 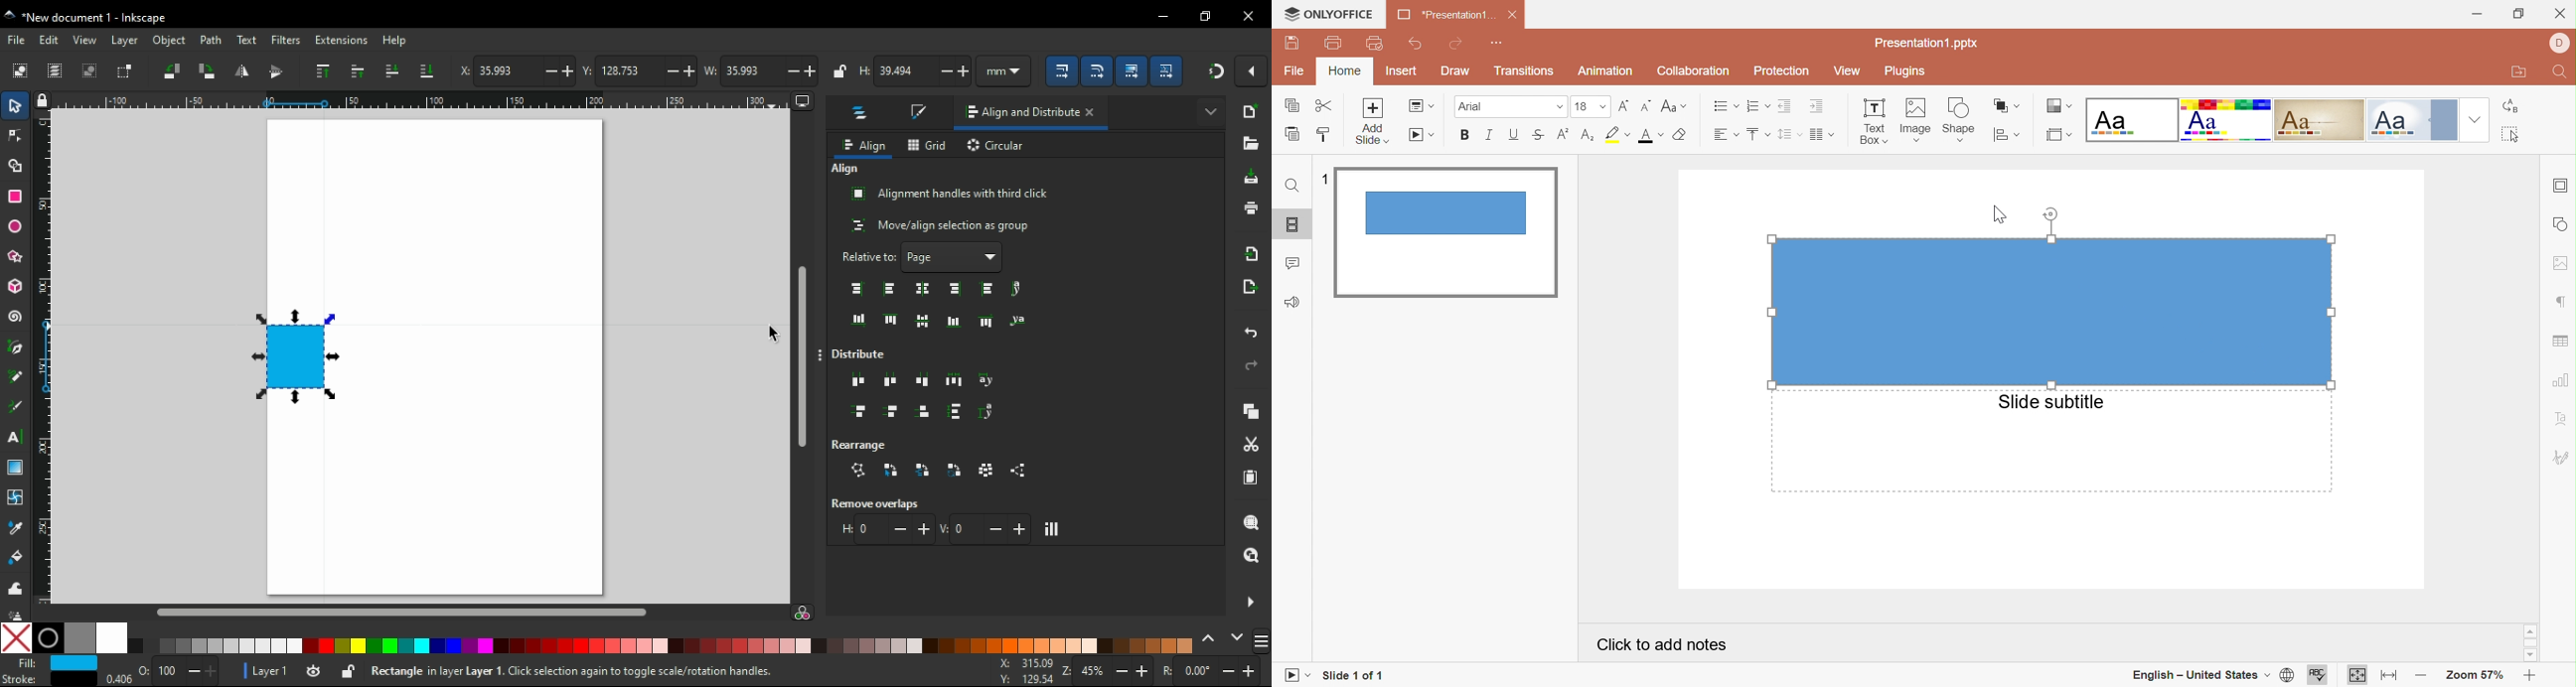 What do you see at coordinates (861, 113) in the screenshot?
I see `layers and object` at bounding box center [861, 113].